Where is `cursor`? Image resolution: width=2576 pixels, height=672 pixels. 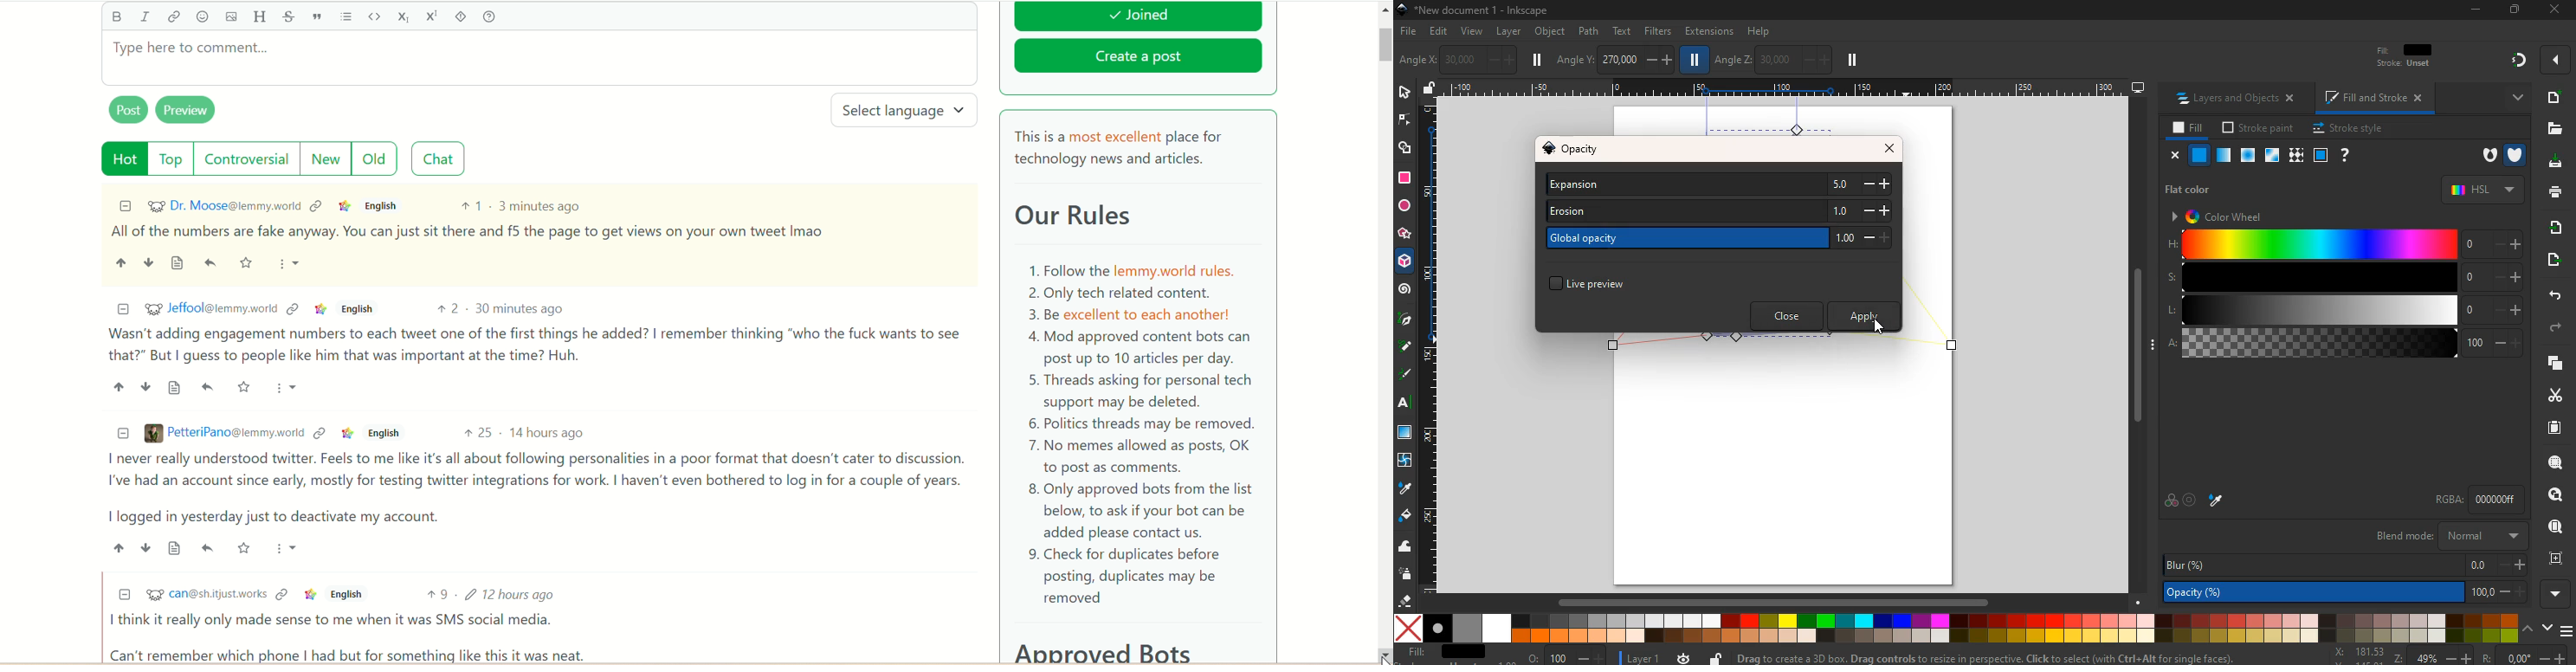 cursor is located at coordinates (1382, 652).